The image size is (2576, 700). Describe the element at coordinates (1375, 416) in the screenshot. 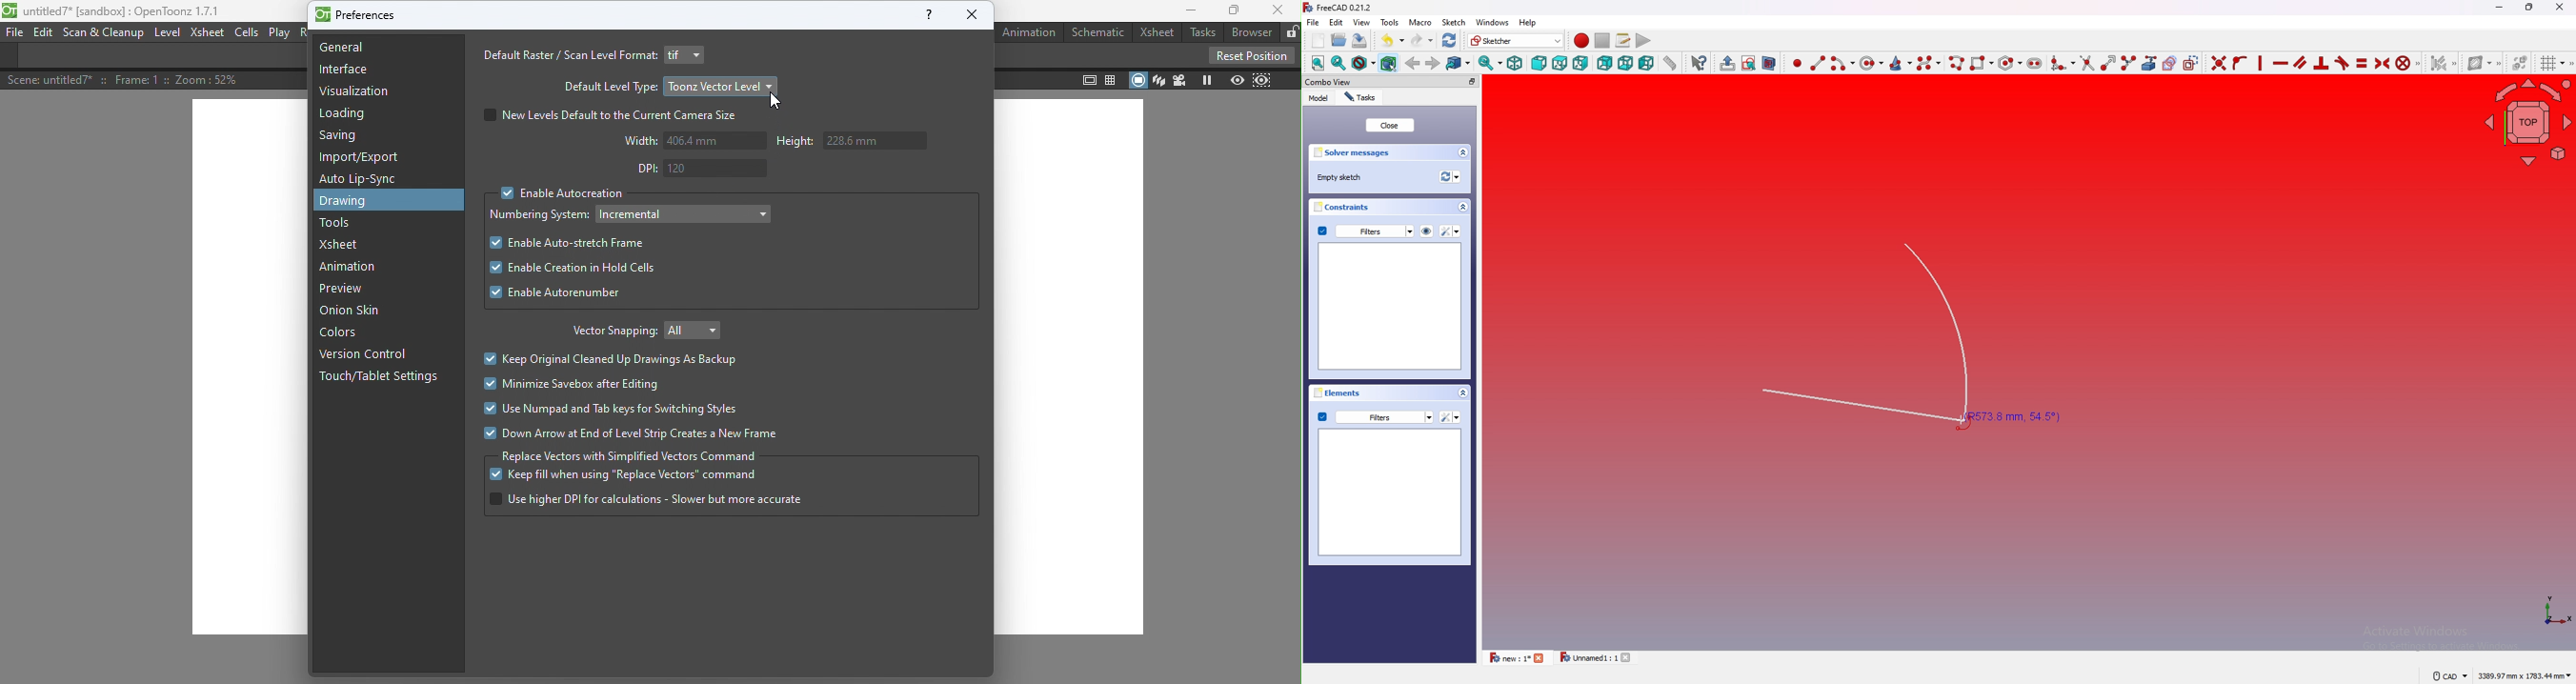

I see `filters` at that location.